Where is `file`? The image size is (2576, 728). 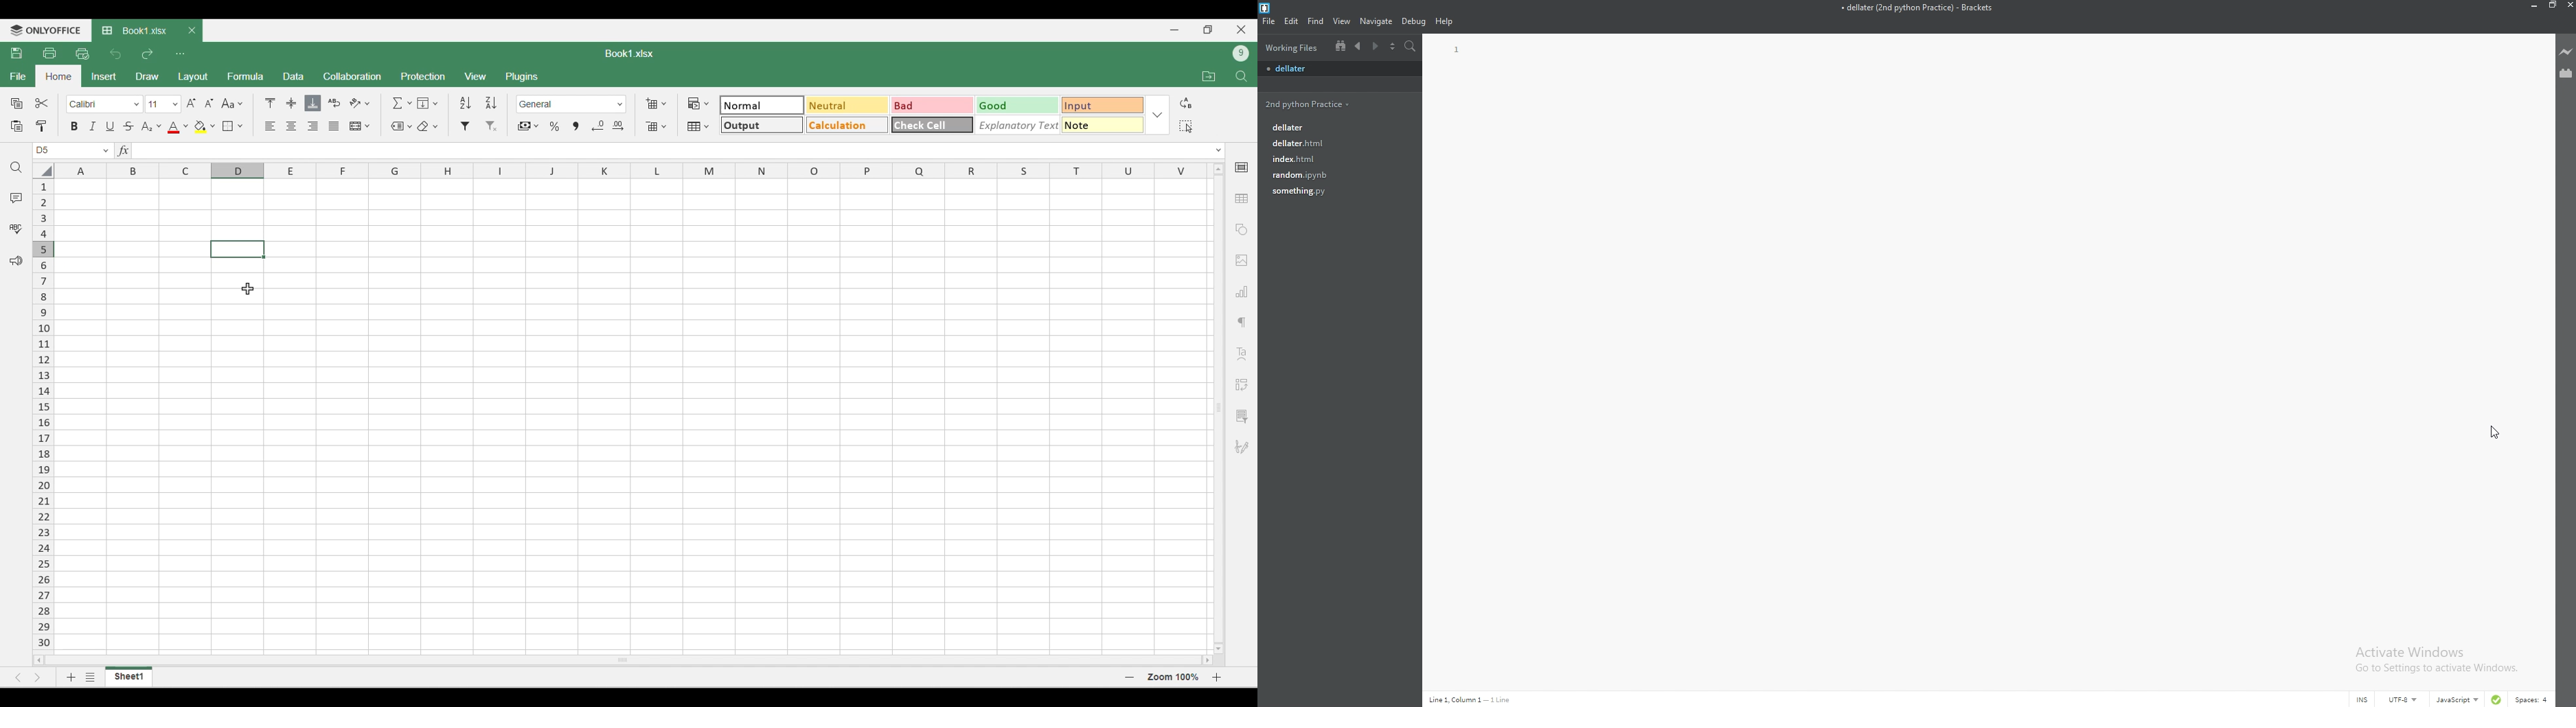
file is located at coordinates (1336, 142).